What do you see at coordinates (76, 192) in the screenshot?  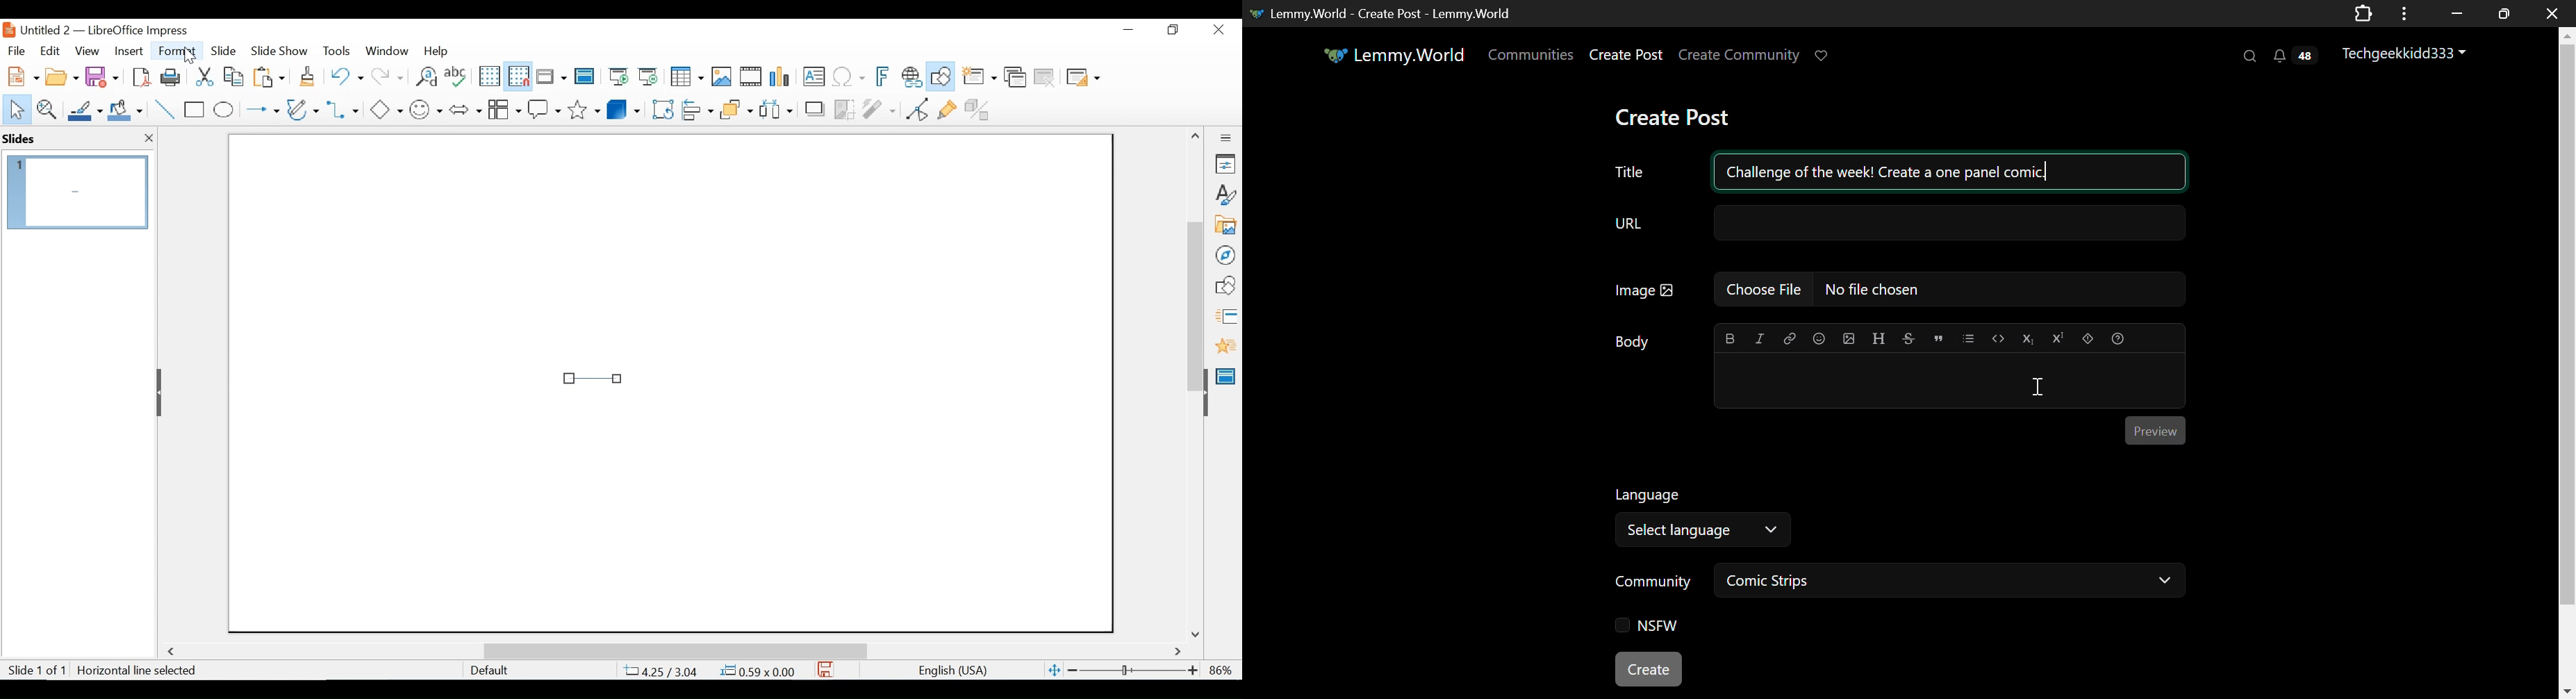 I see `Slide Preview` at bounding box center [76, 192].